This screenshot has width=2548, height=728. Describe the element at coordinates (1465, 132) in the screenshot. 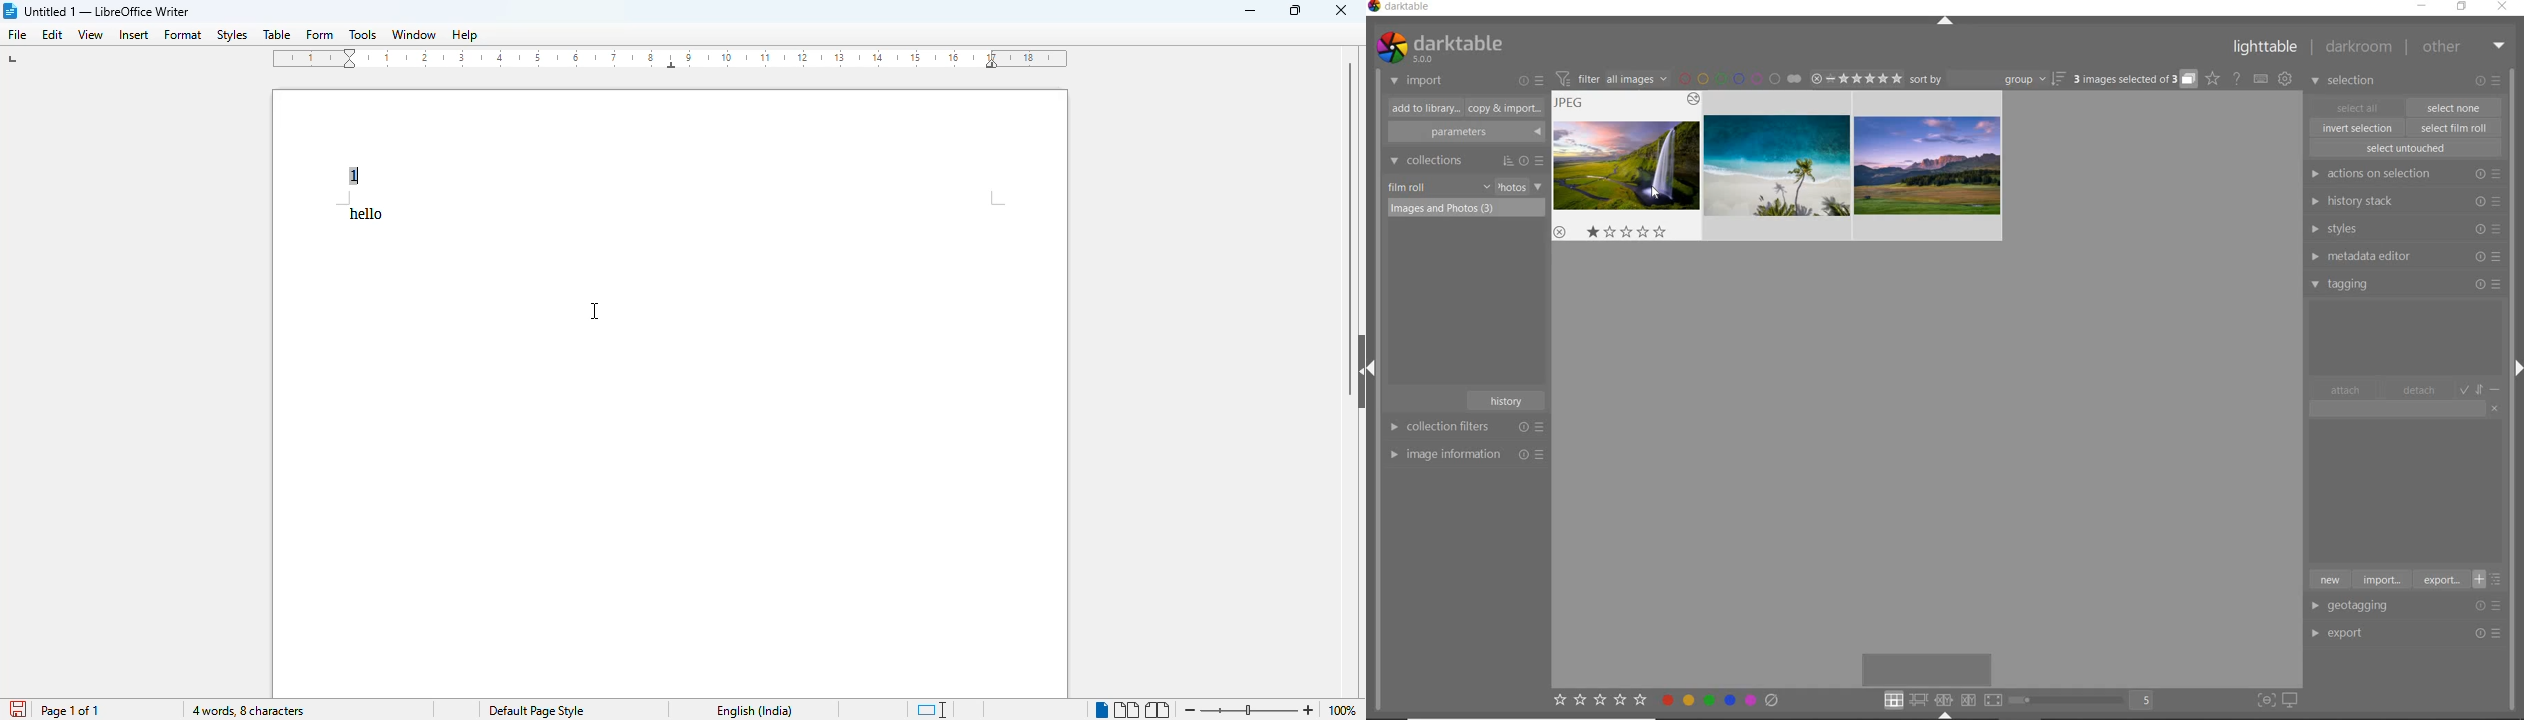

I see `parameters` at that location.